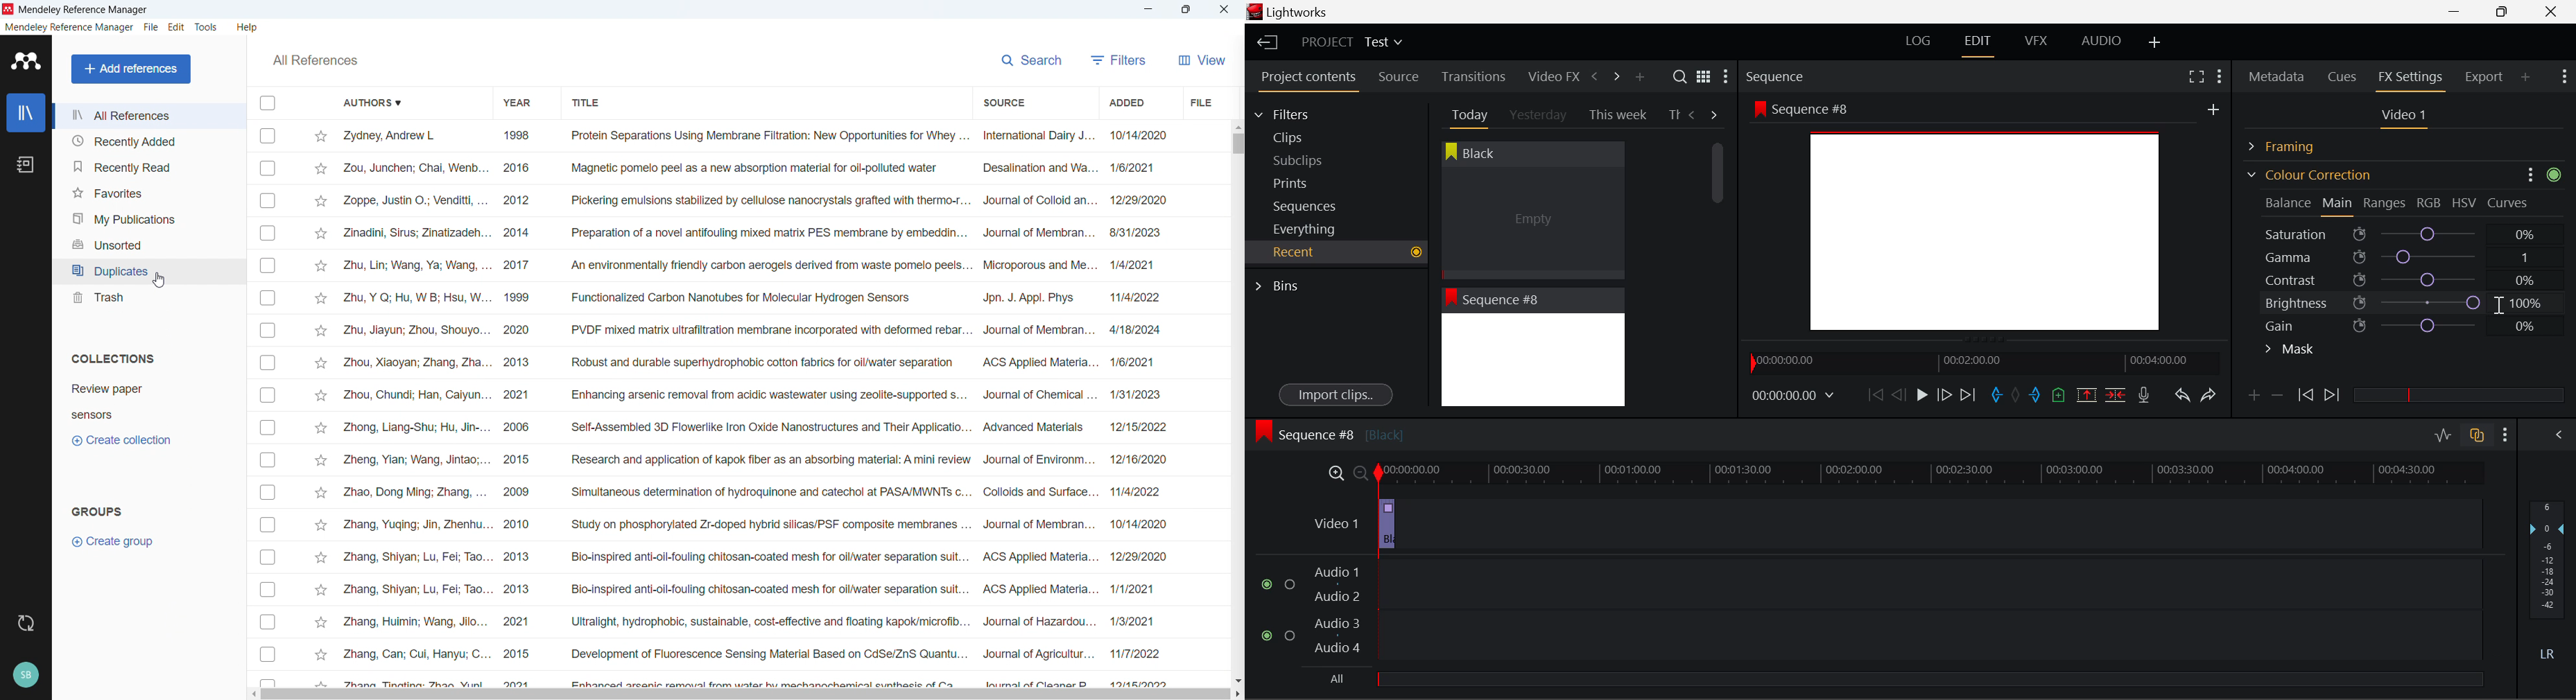 This screenshot has height=700, width=2576. I want to click on slider, so click(2458, 394).